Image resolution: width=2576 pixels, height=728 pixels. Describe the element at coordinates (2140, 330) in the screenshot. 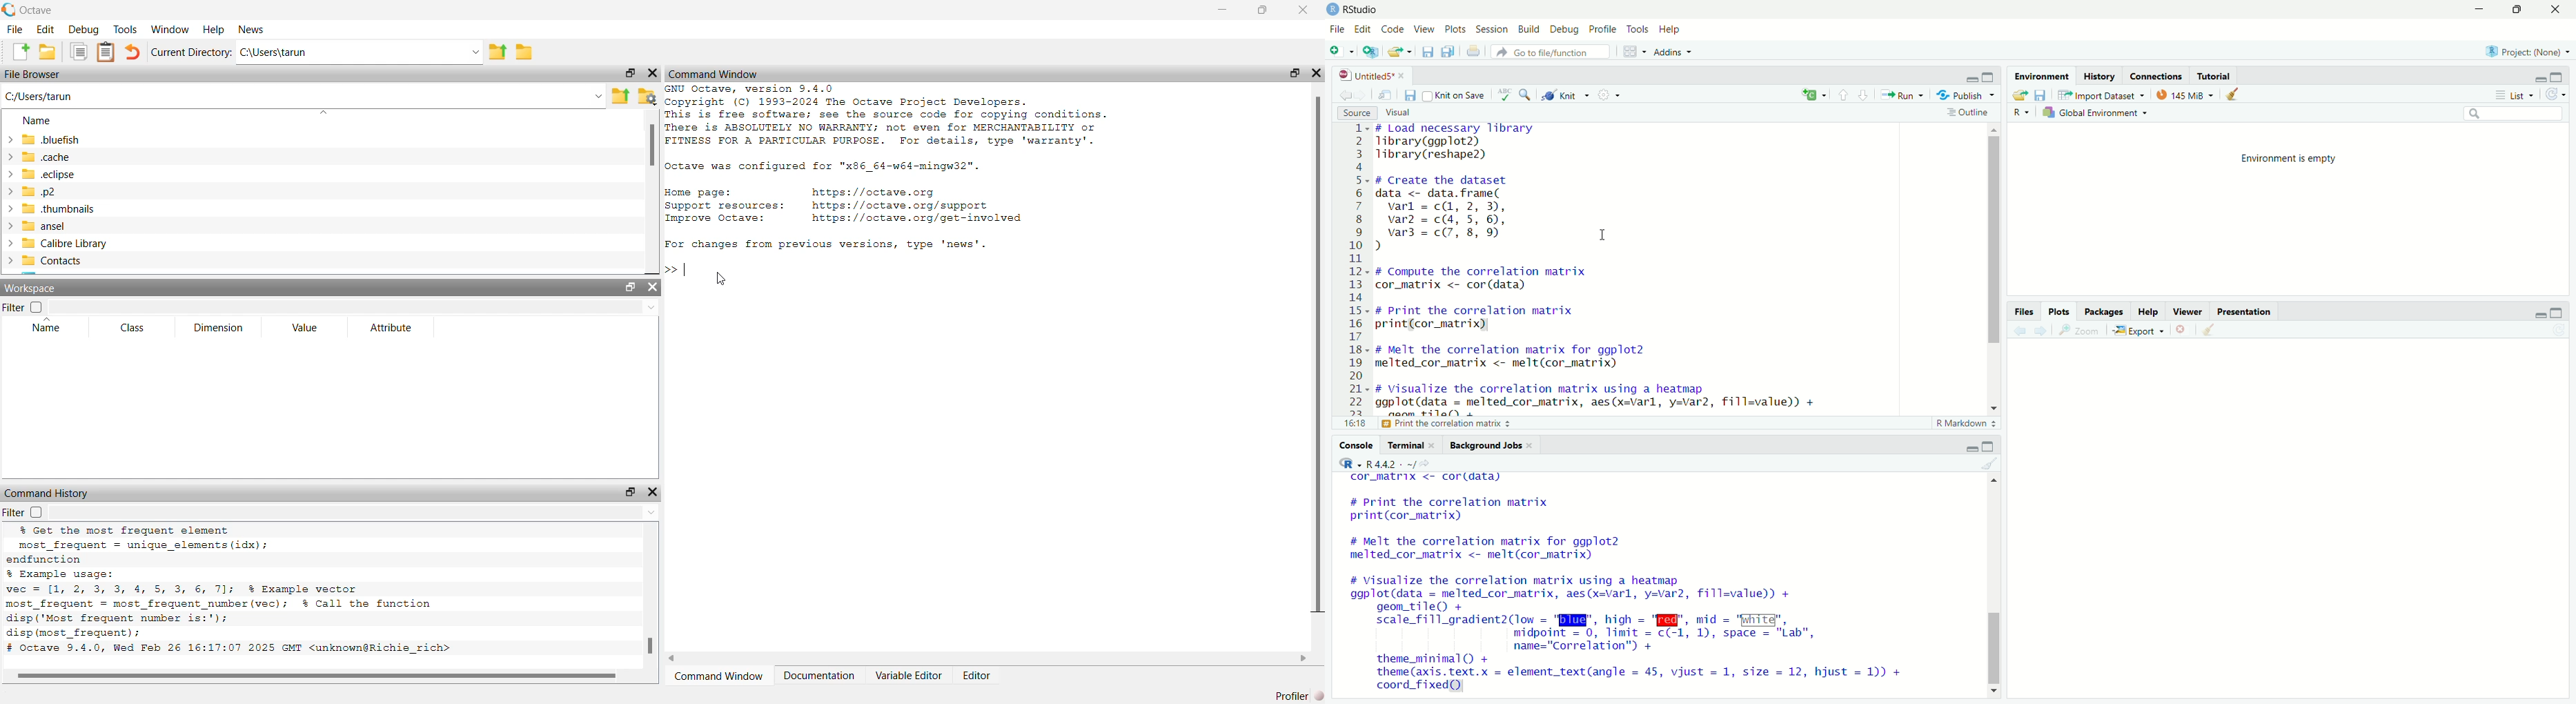

I see `export` at that location.